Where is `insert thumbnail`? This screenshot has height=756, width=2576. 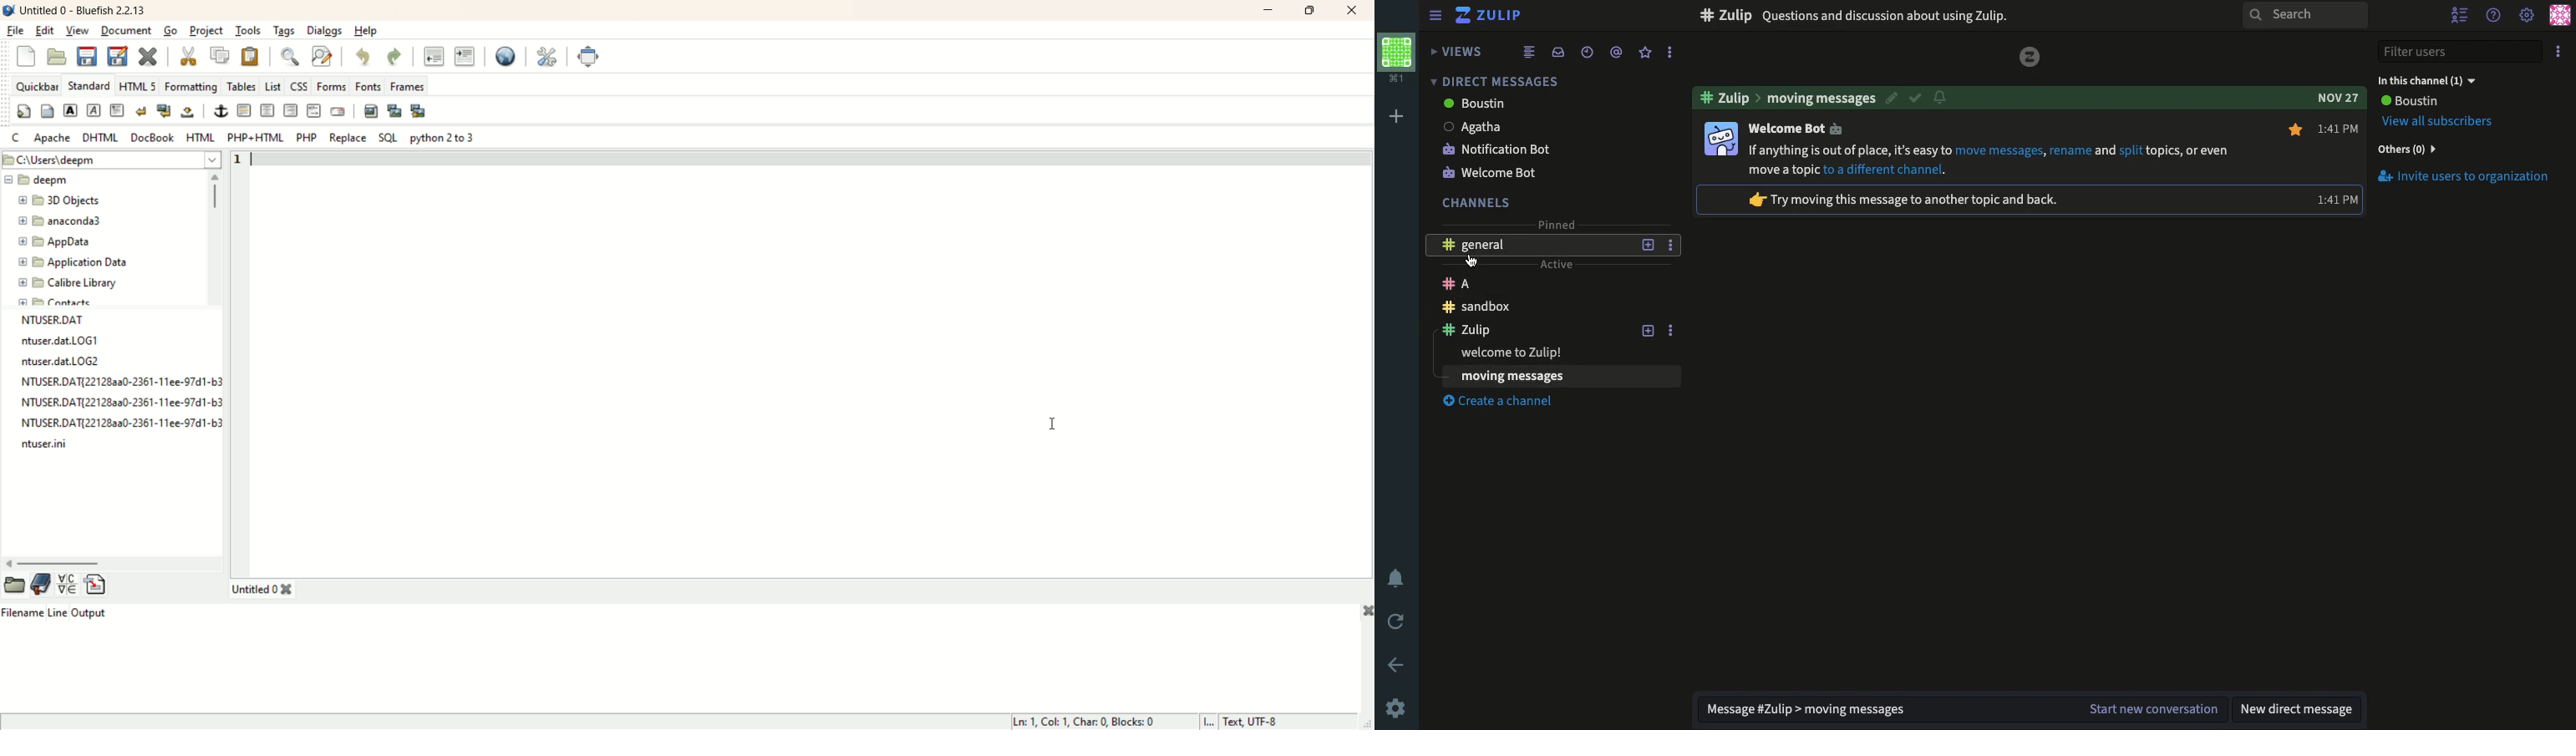
insert thumbnail is located at coordinates (394, 109).